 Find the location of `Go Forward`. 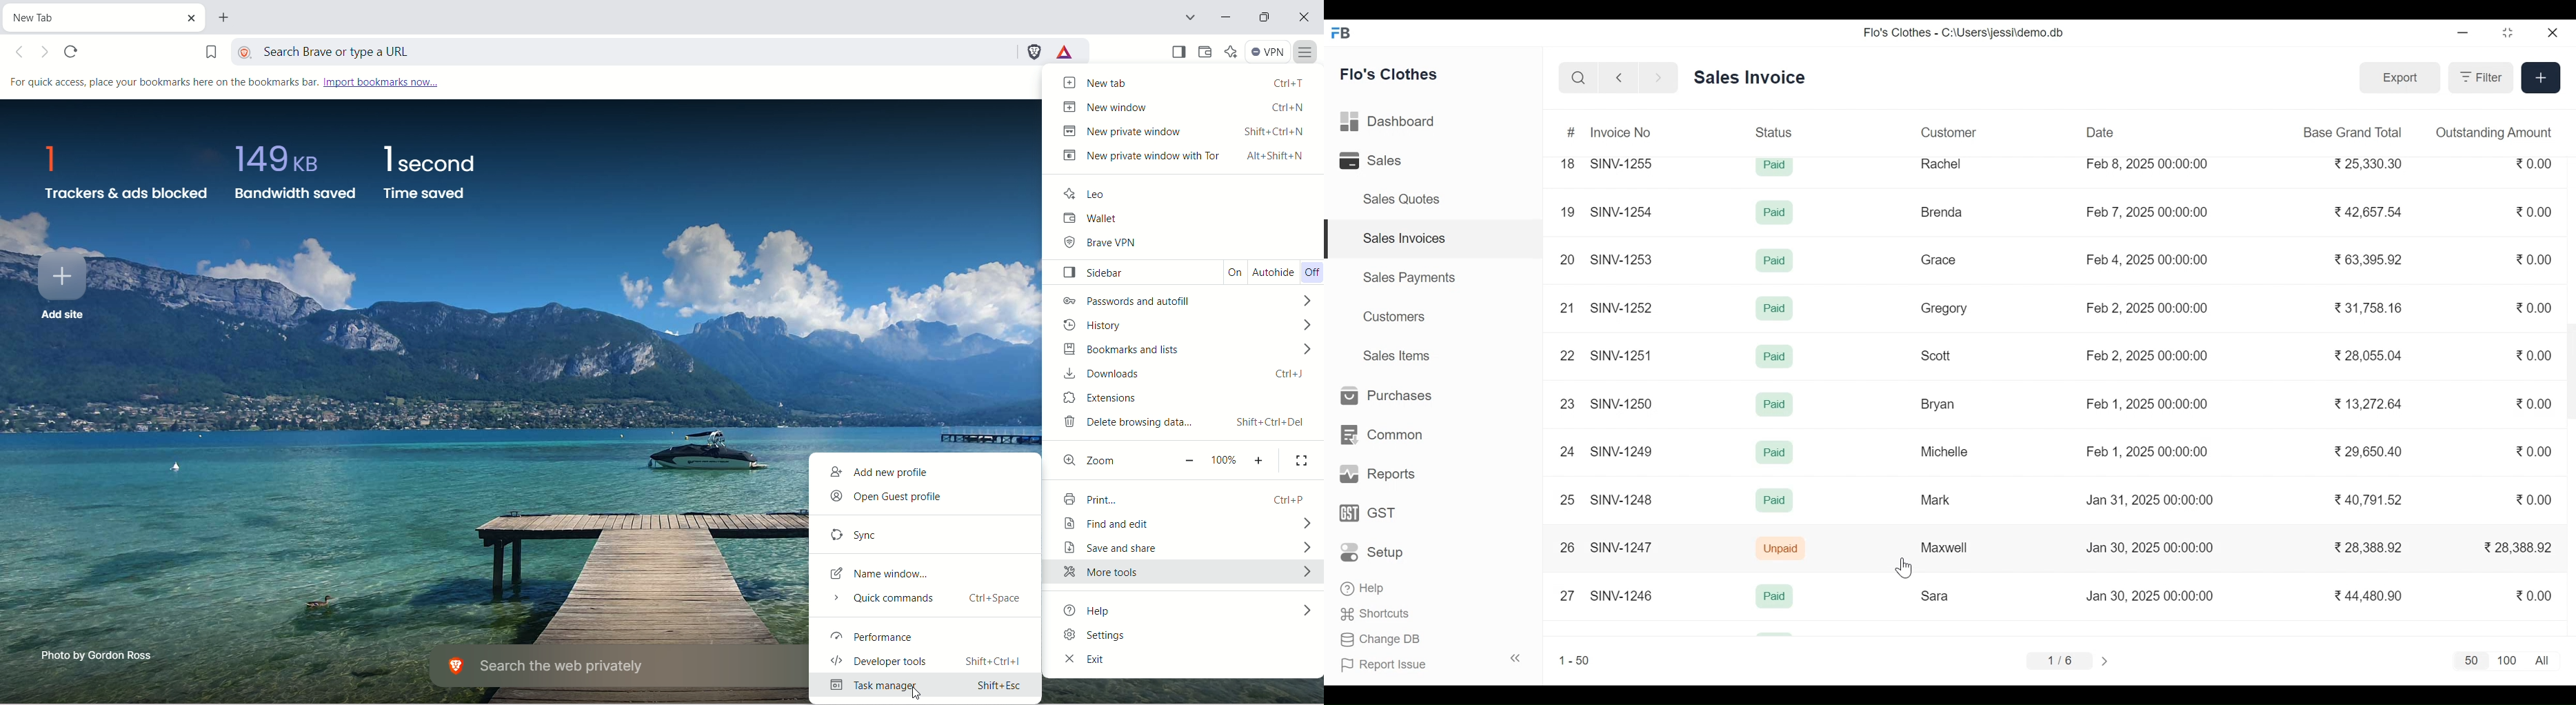

Go Forward is located at coordinates (1655, 78).